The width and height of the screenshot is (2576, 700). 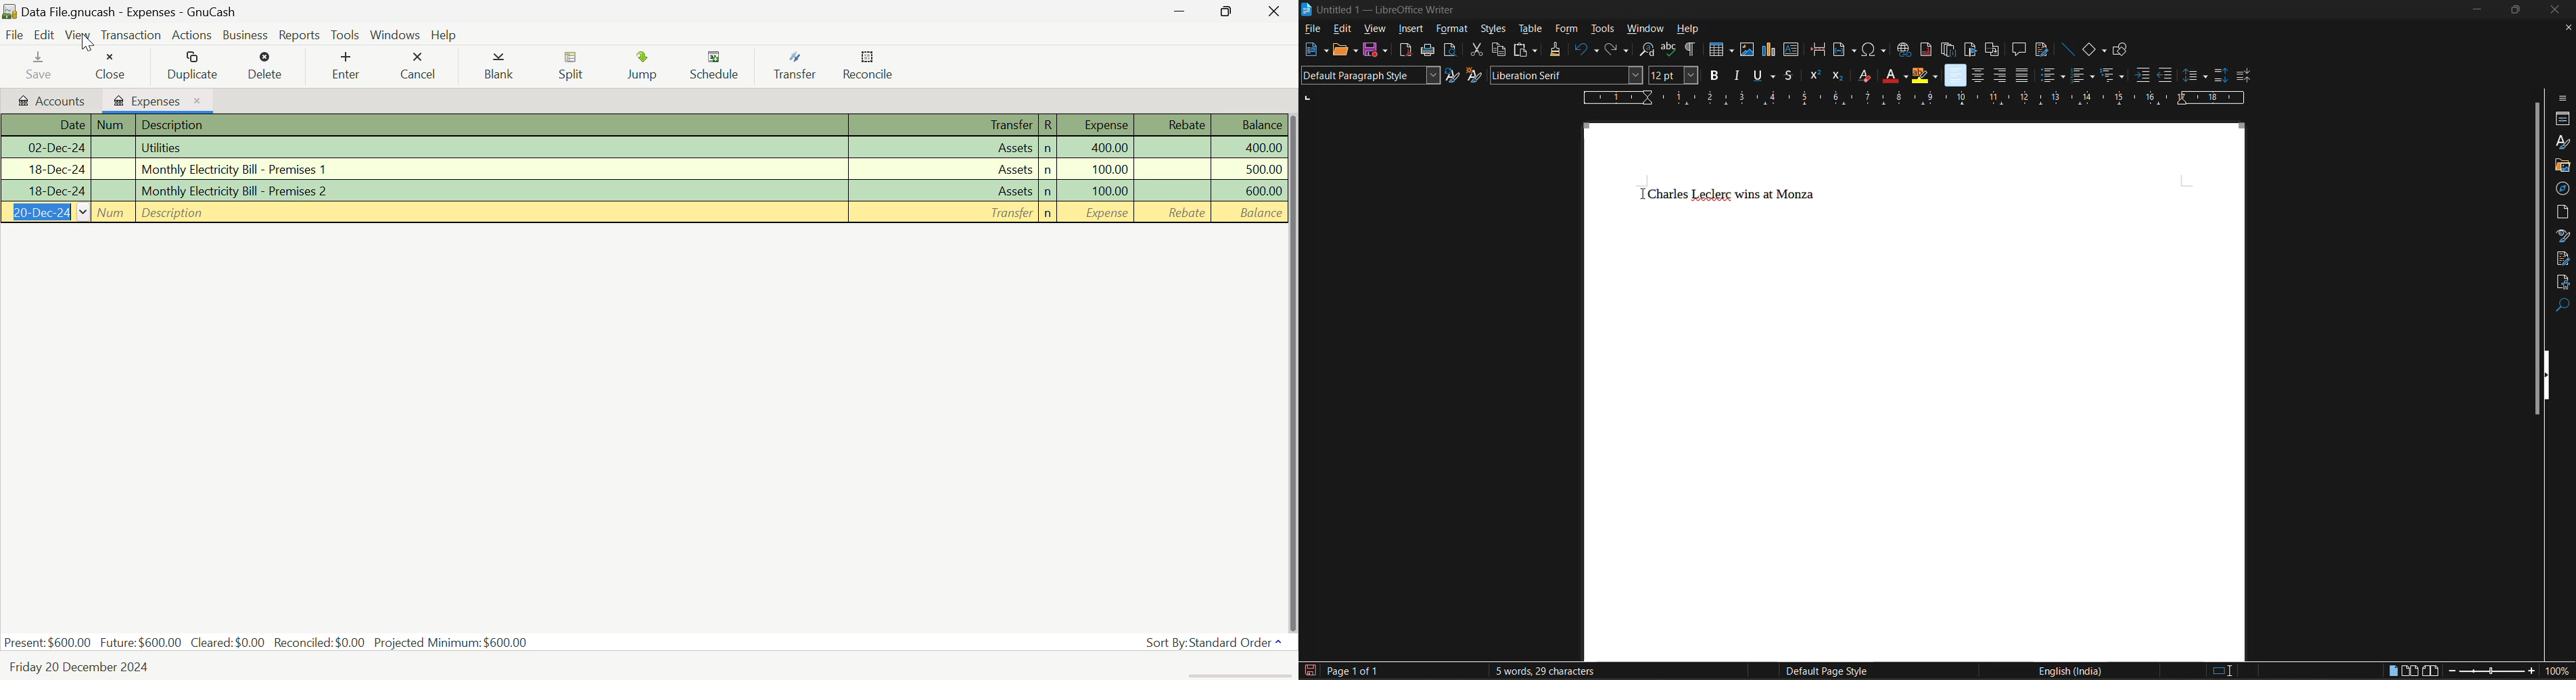 What do you see at coordinates (1498, 49) in the screenshot?
I see `copy` at bounding box center [1498, 49].